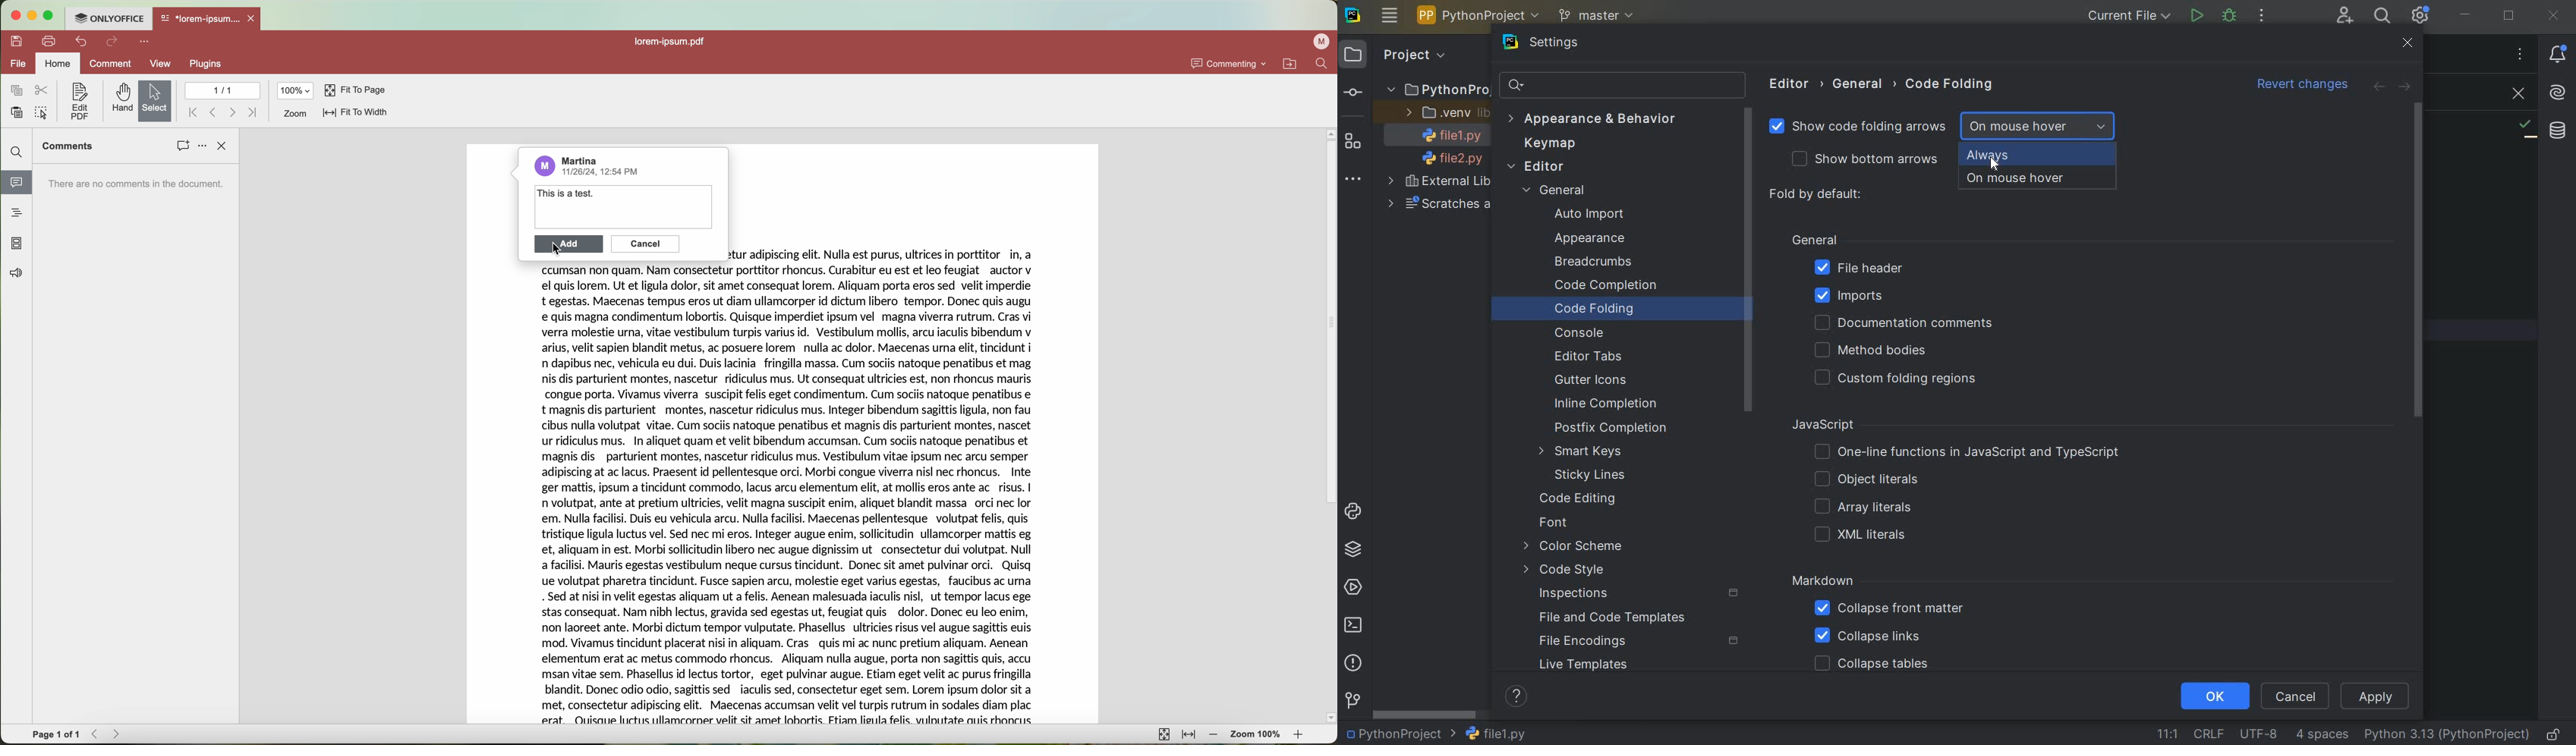 The height and width of the screenshot is (756, 2576). Describe the element at coordinates (183, 147) in the screenshot. I see `click on comments` at that location.